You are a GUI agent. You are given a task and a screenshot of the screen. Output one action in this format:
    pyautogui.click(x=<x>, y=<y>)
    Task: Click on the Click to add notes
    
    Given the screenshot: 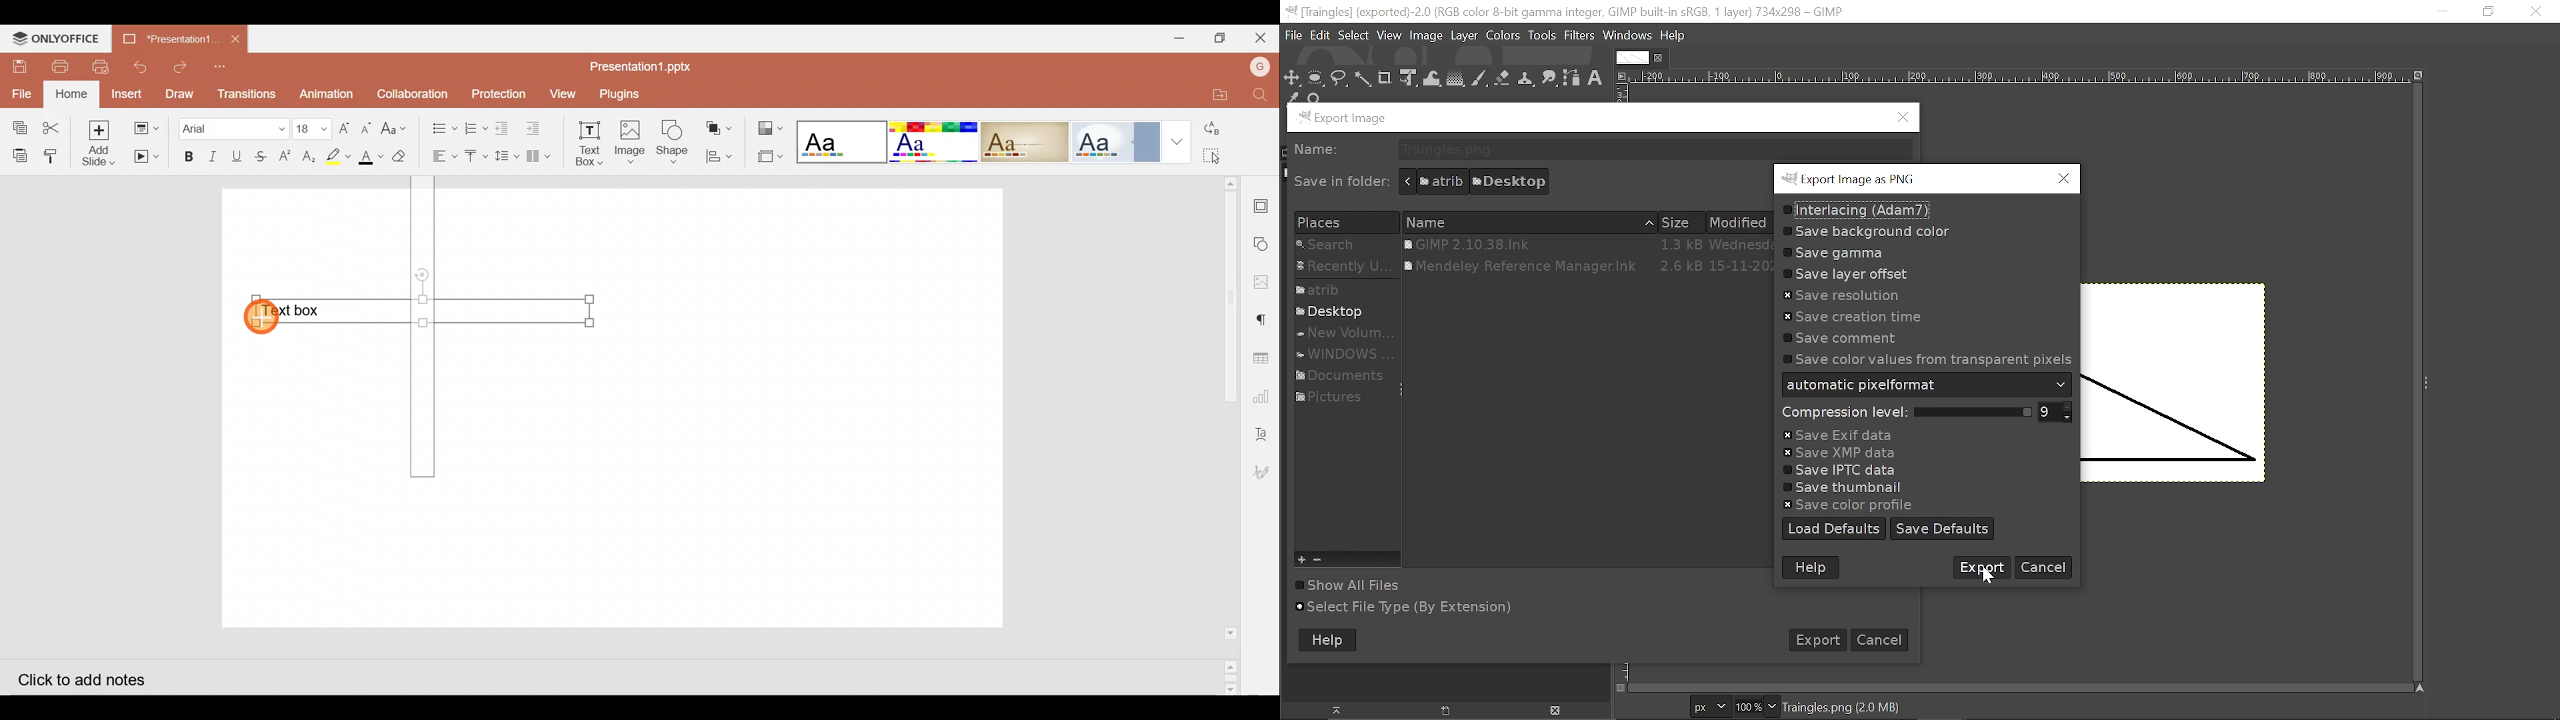 What is the action you would take?
    pyautogui.click(x=93, y=677)
    